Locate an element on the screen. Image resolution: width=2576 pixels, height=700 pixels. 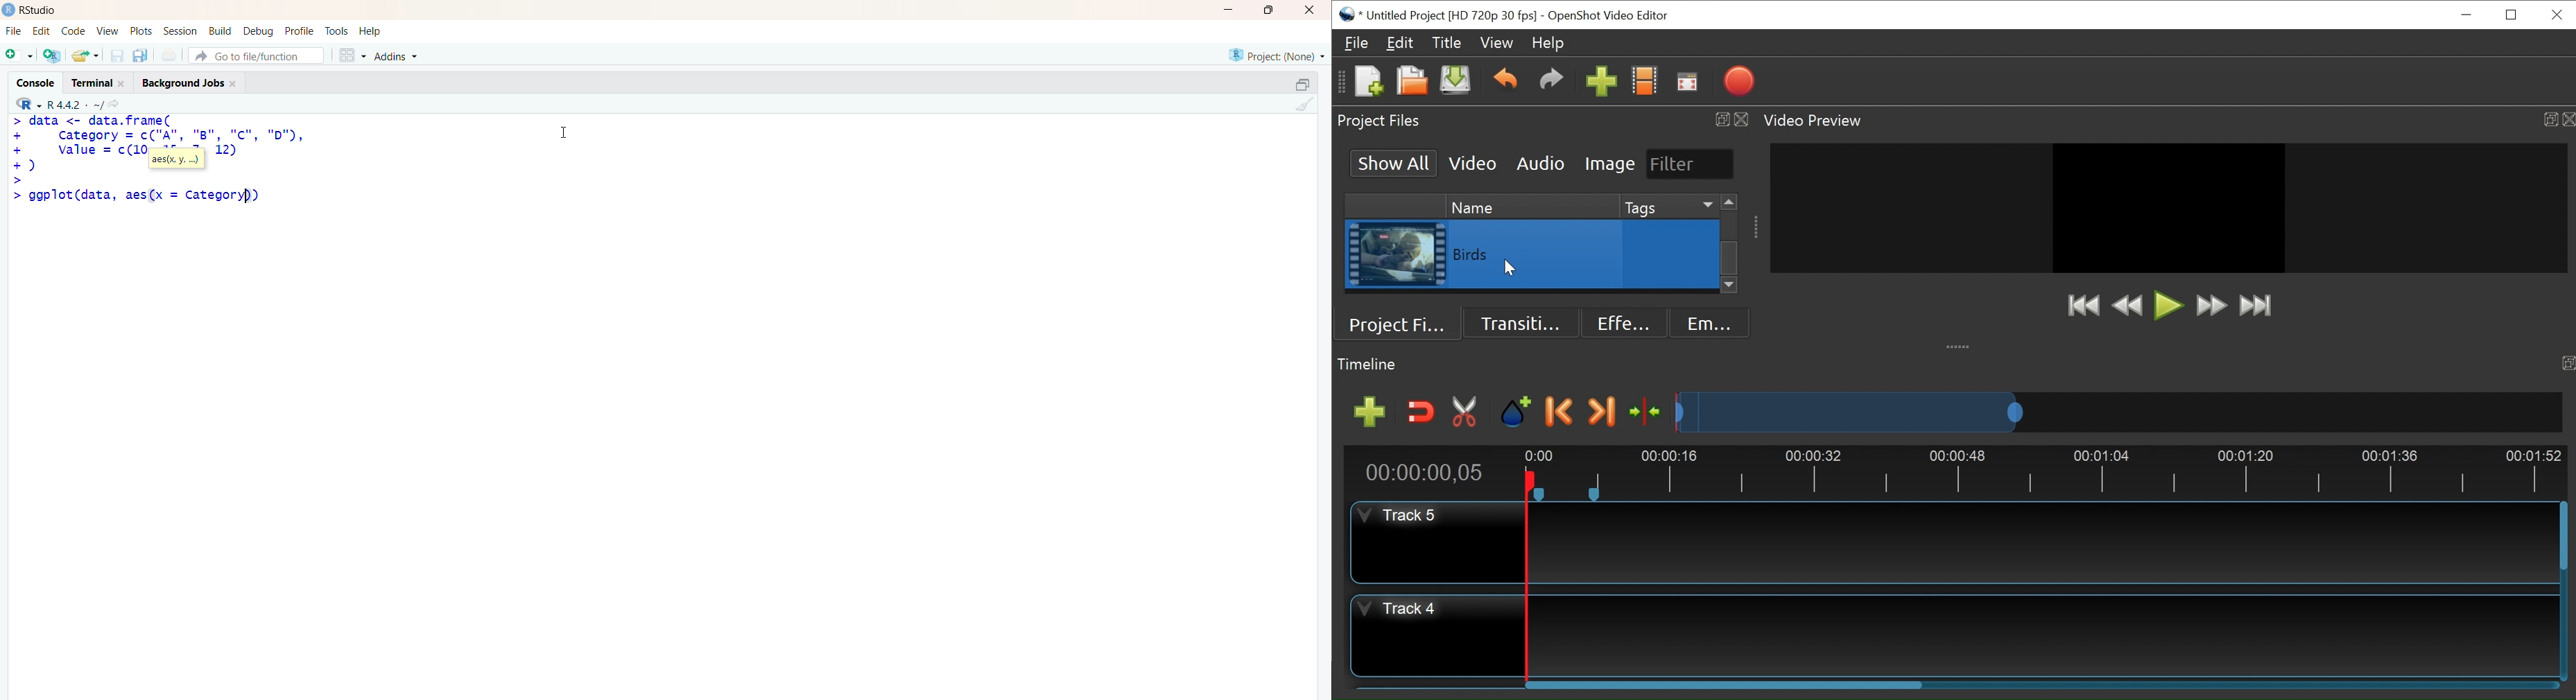
Addins is located at coordinates (399, 57).